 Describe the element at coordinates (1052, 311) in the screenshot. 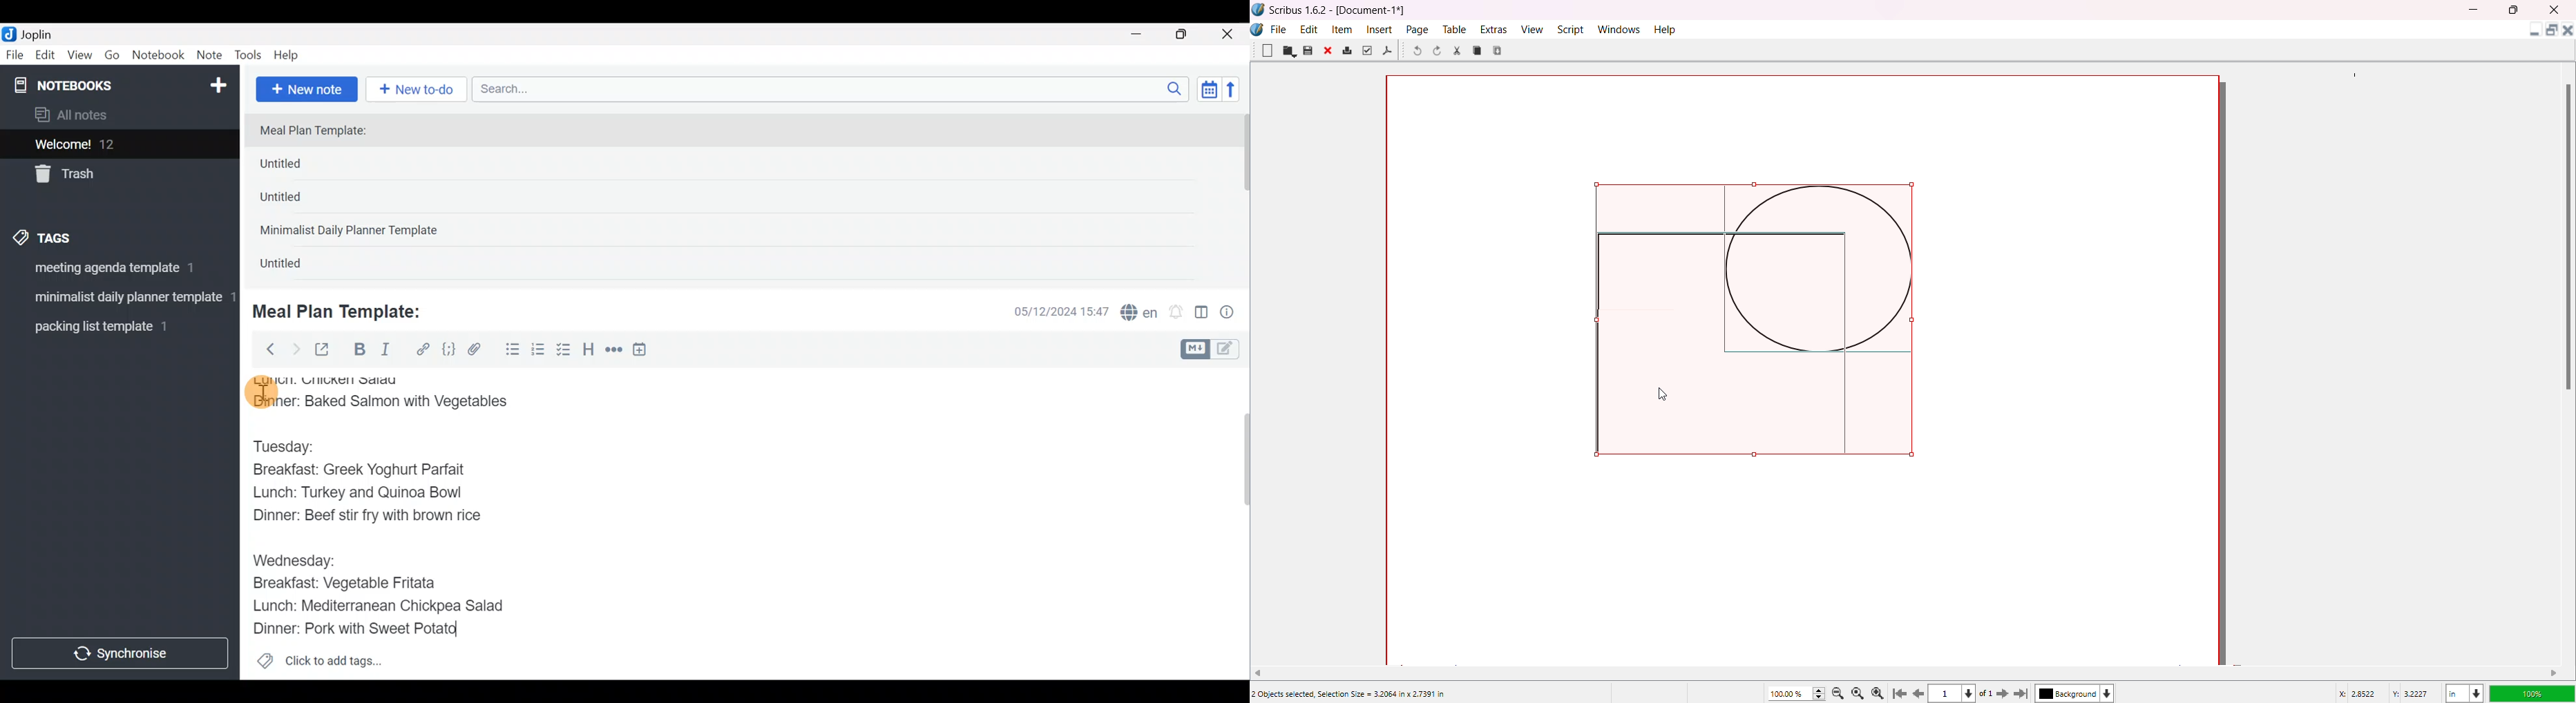

I see `Date & time` at that location.